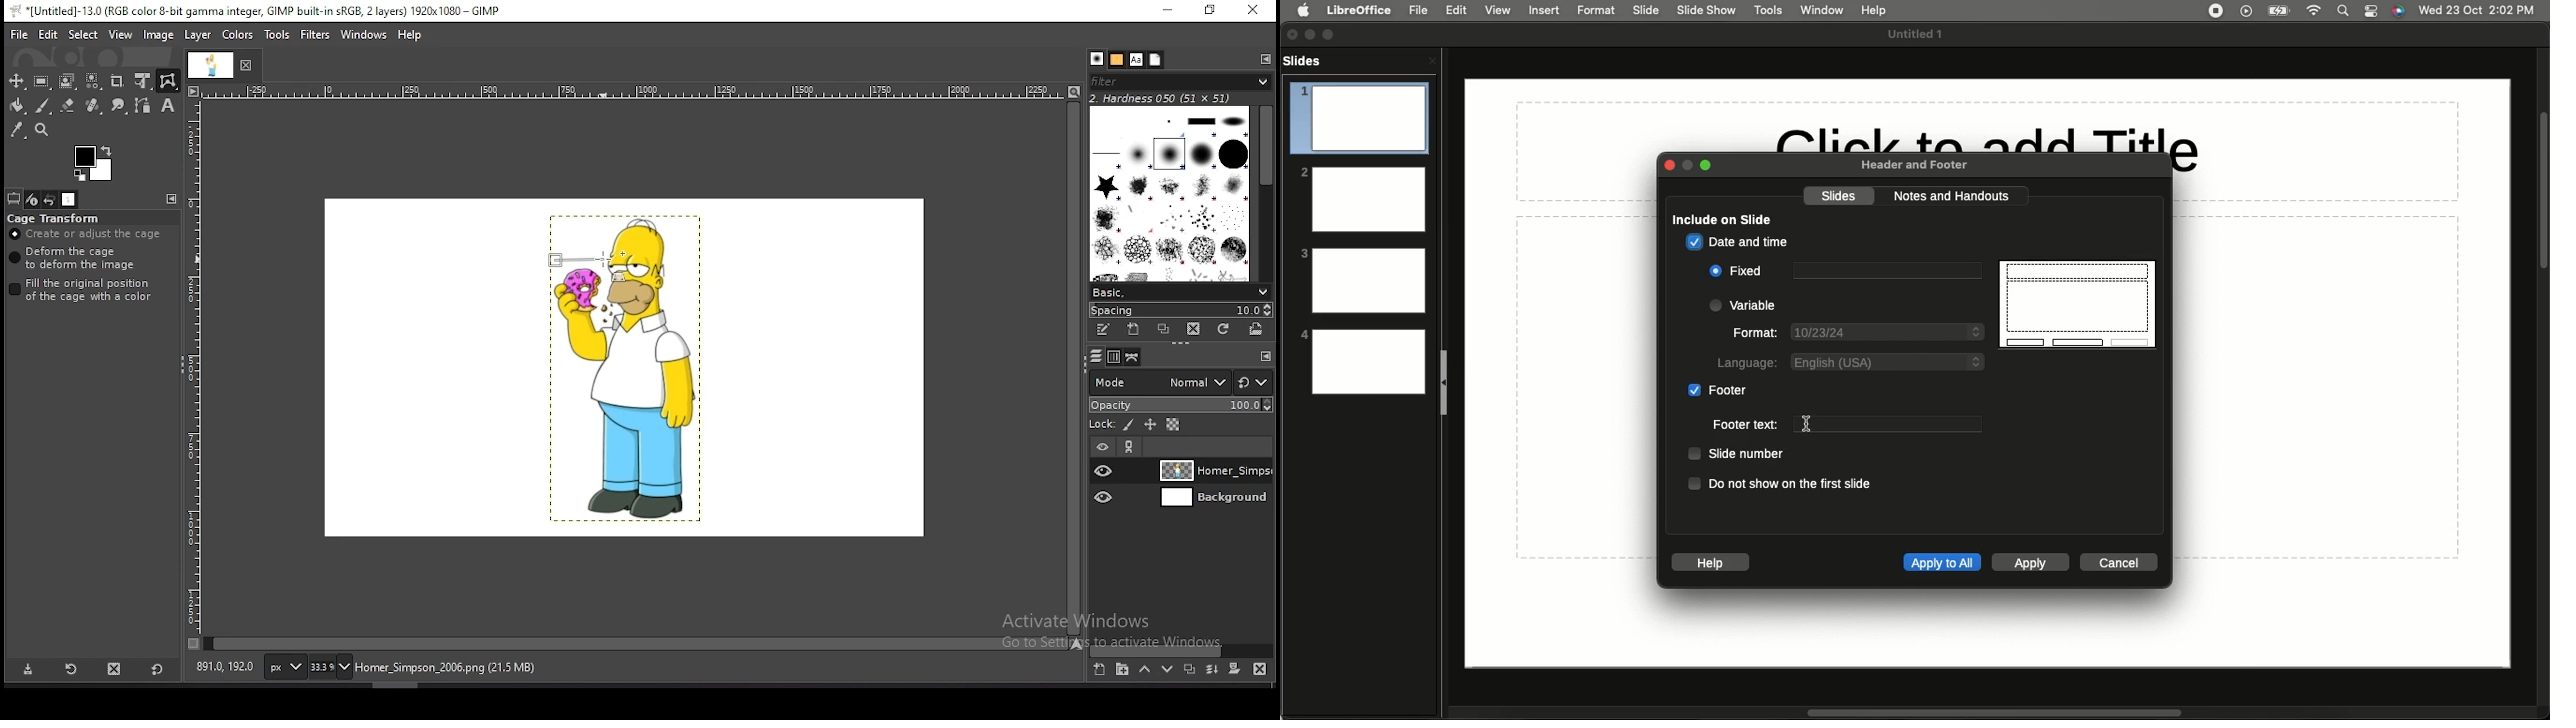 The image size is (2576, 728). I want to click on Internet, so click(2317, 11).